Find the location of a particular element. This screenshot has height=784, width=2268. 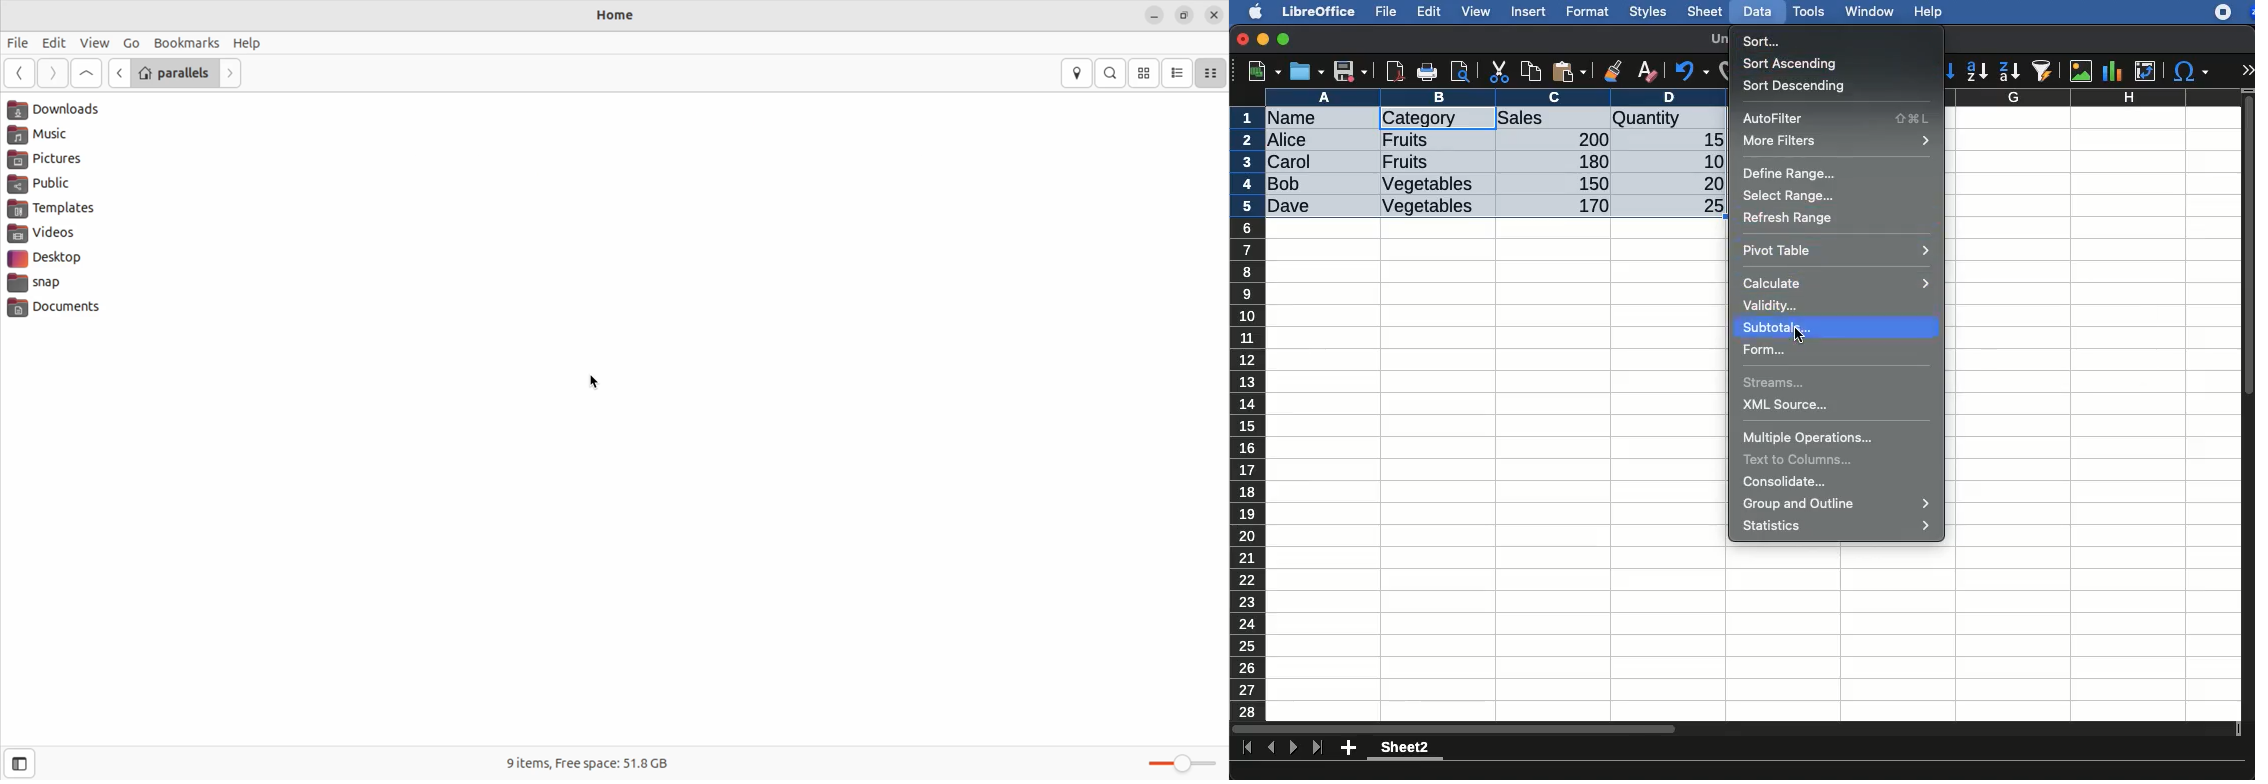

Bob is located at coordinates (1285, 185).